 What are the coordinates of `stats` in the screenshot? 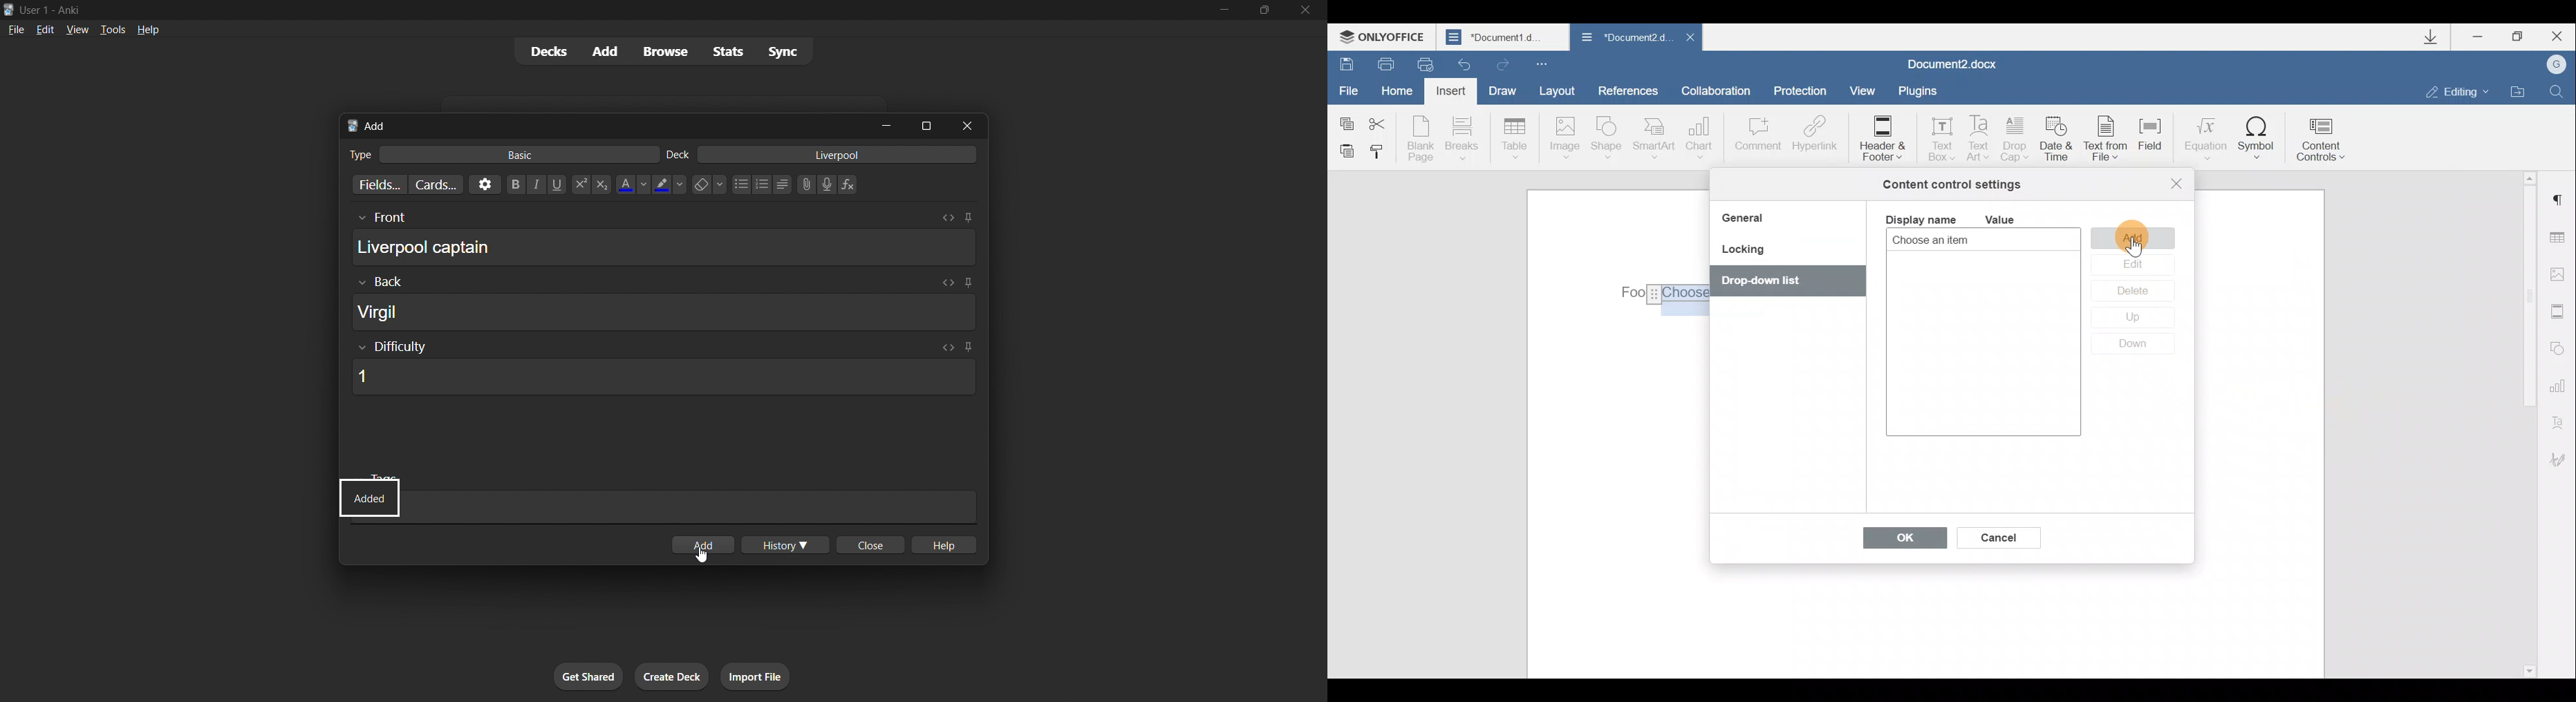 It's located at (727, 51).